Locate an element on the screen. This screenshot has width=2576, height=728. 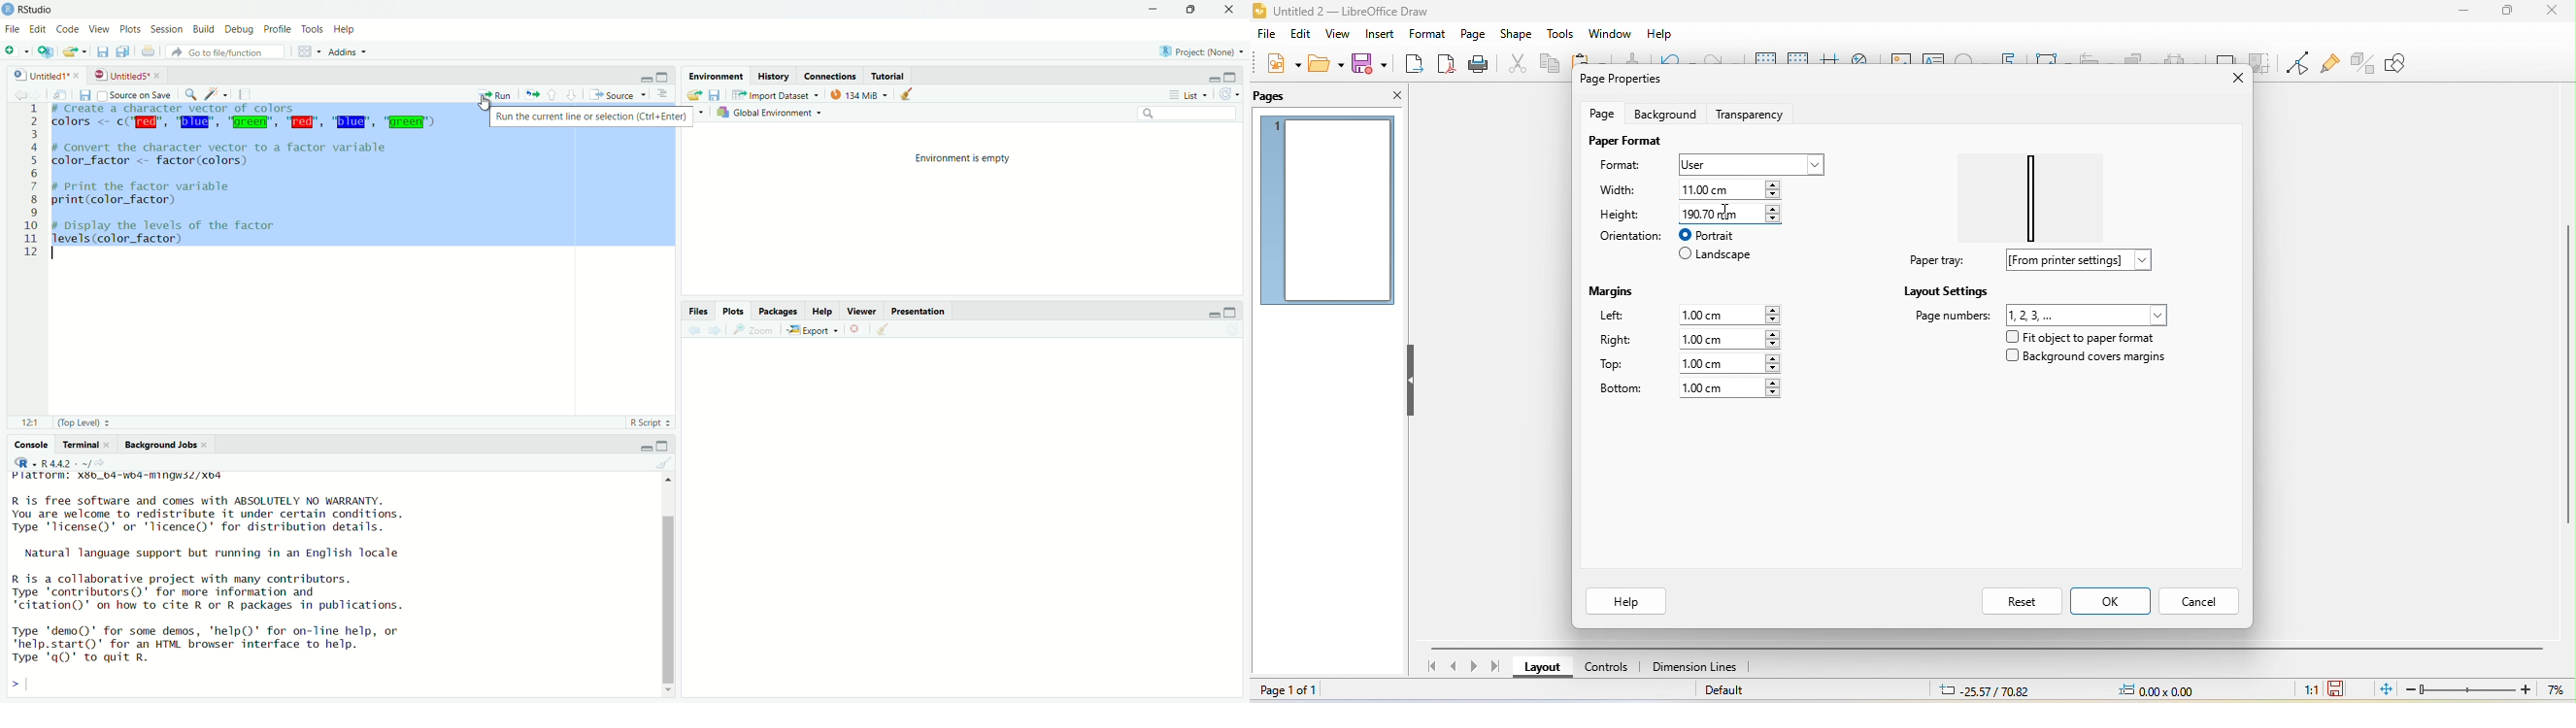
History is located at coordinates (773, 74).